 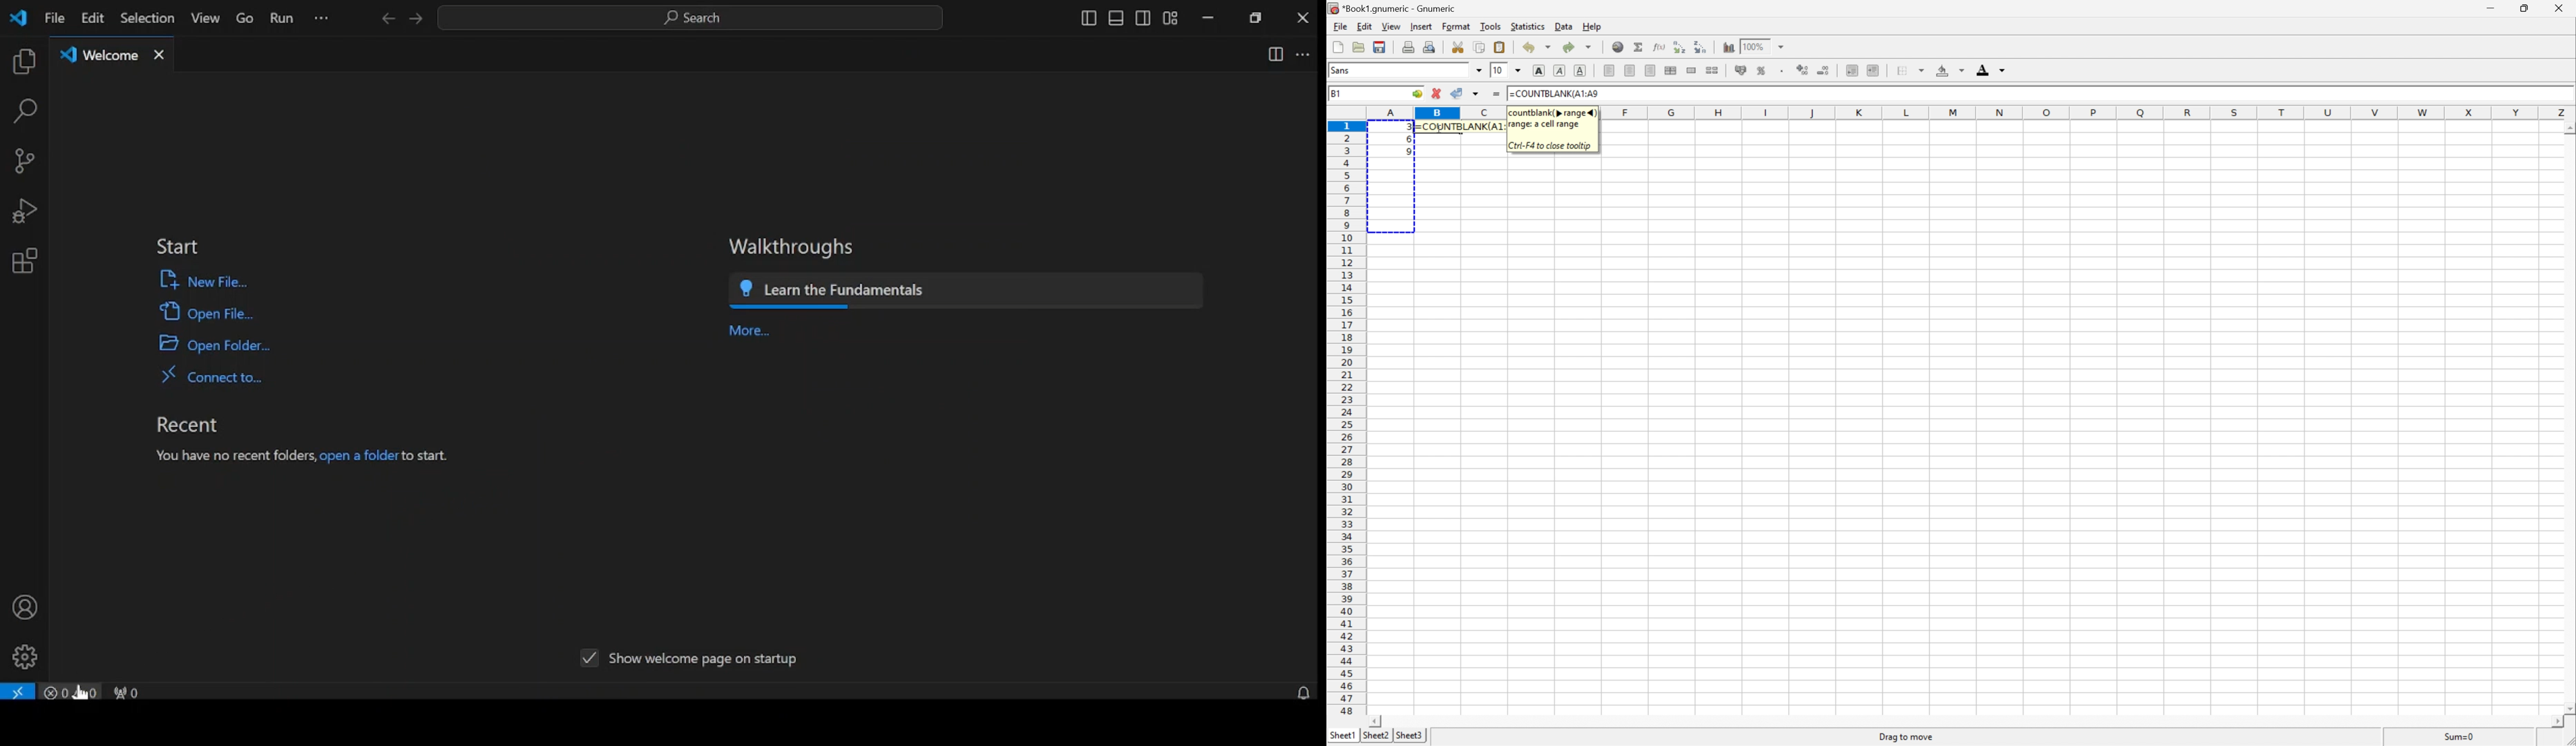 I want to click on Format the selection as accounting, so click(x=1740, y=69).